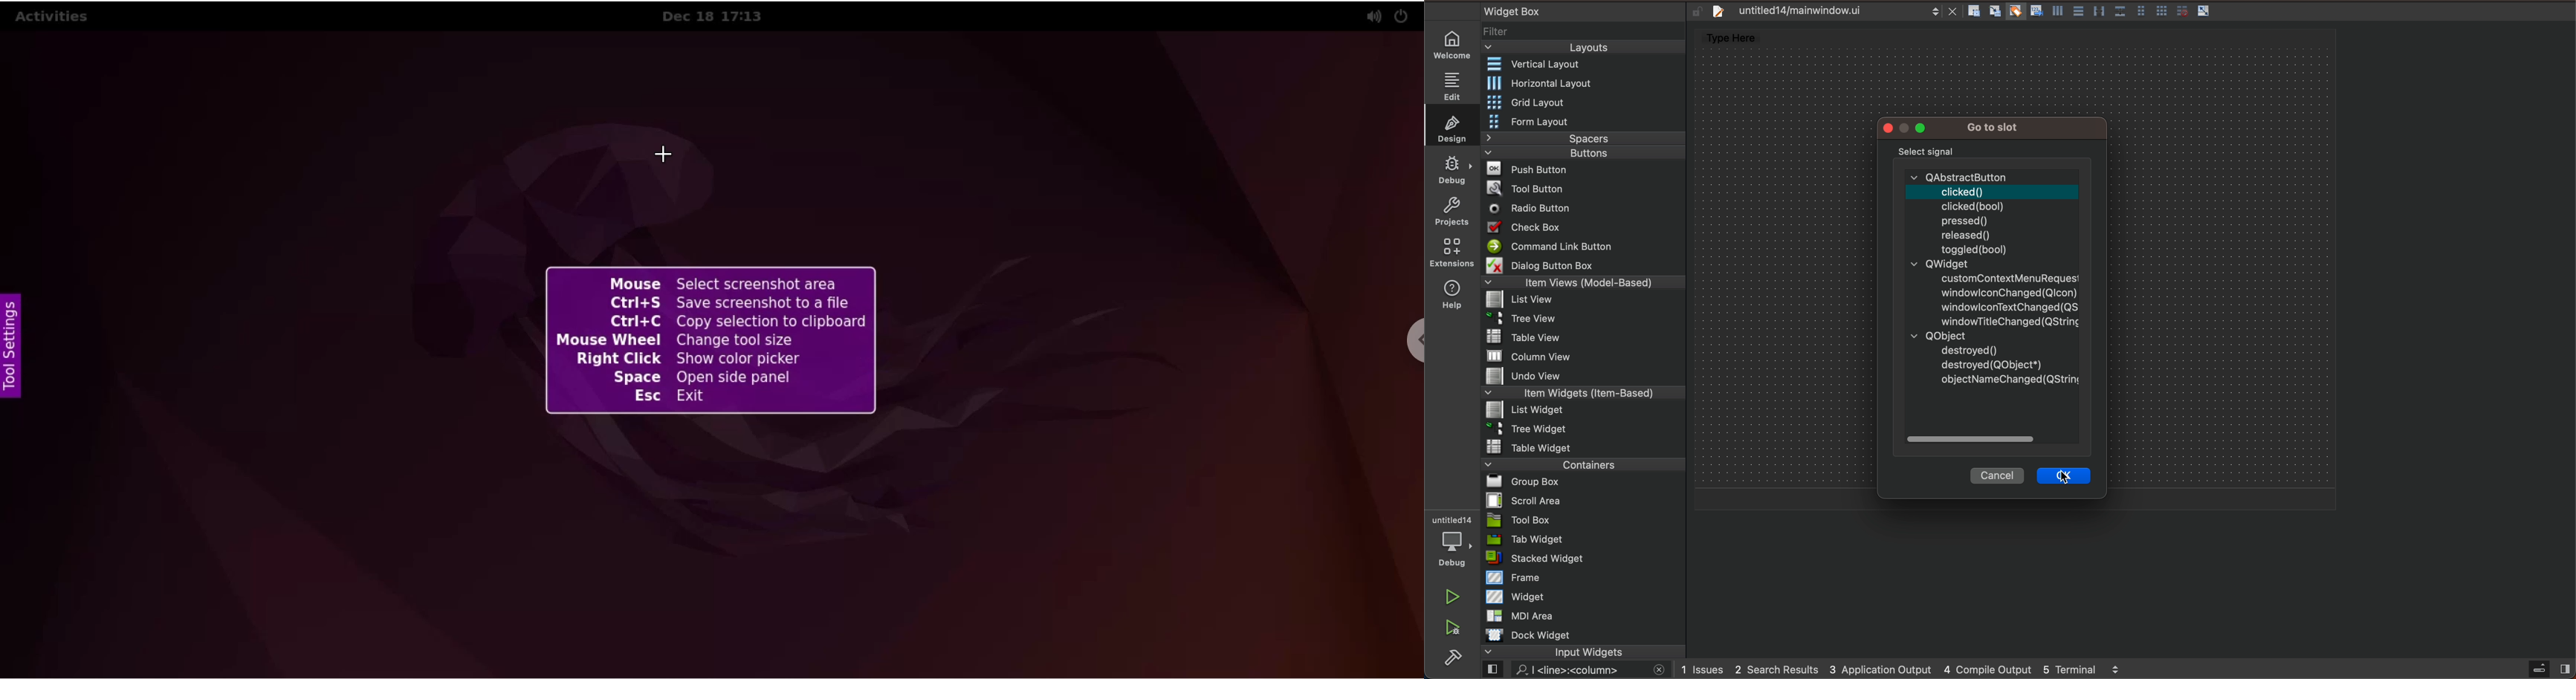 This screenshot has width=2576, height=700. Describe the element at coordinates (2017, 11) in the screenshot. I see `` at that location.